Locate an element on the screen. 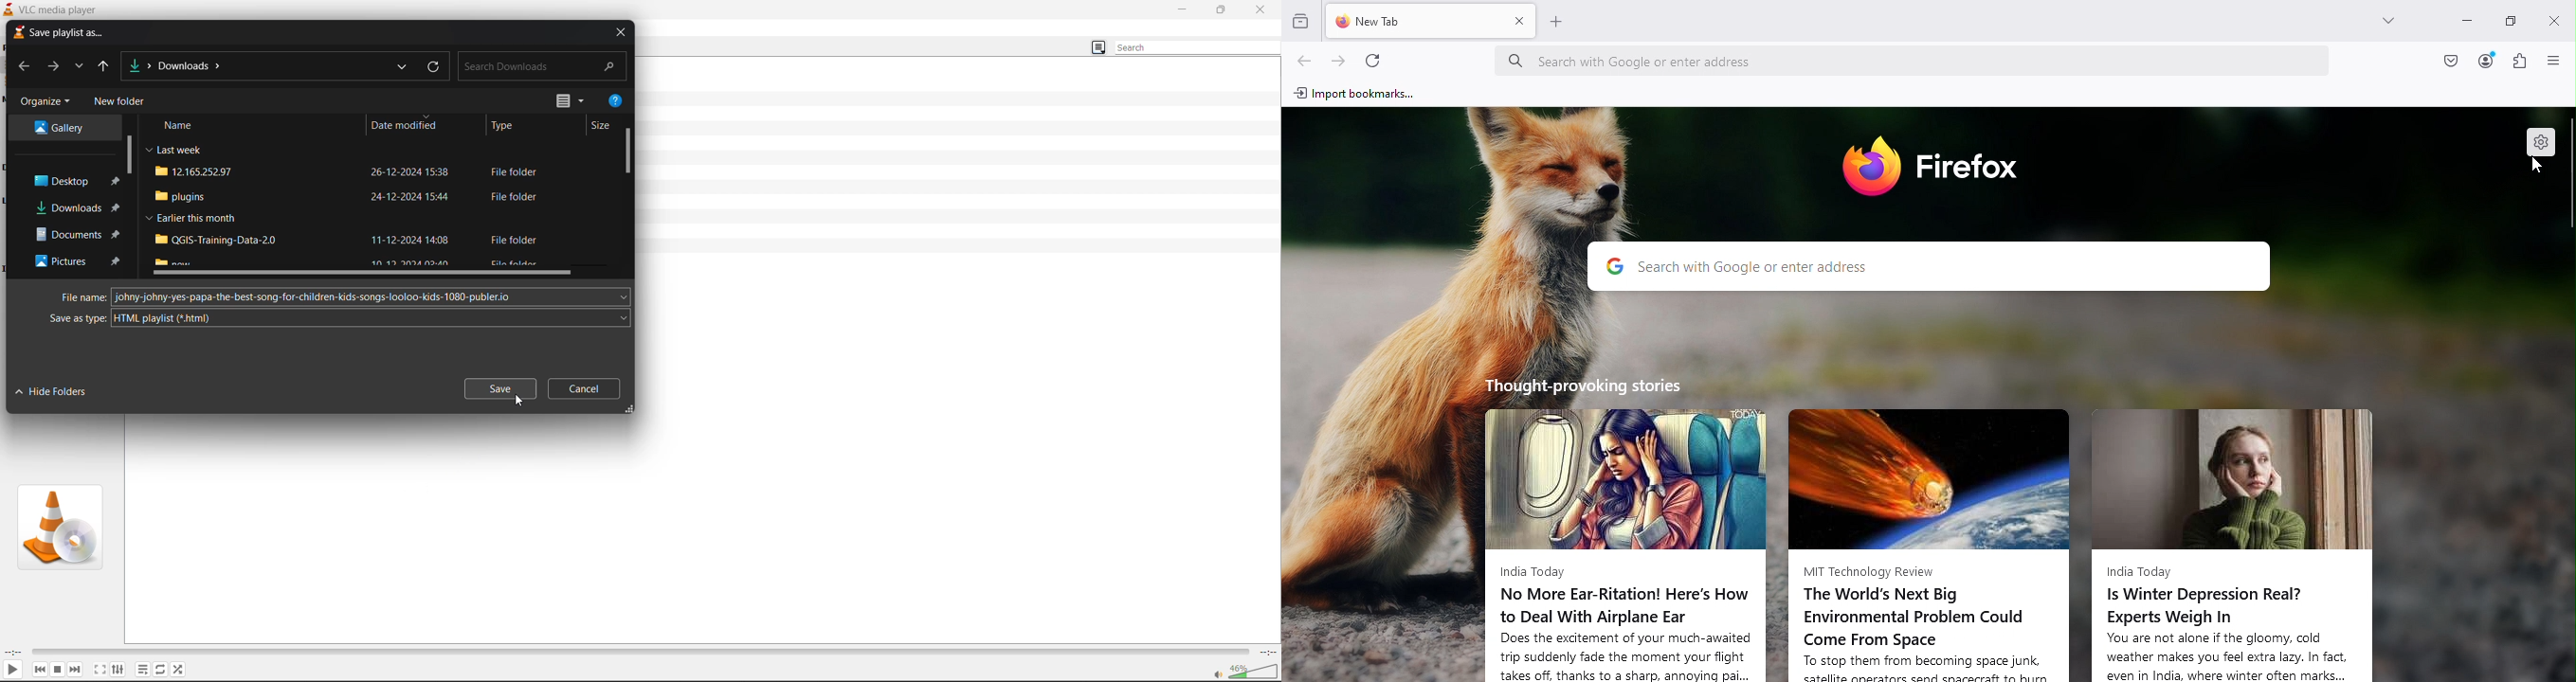 This screenshot has width=2576, height=700. Import bookmarks is located at coordinates (1361, 95).